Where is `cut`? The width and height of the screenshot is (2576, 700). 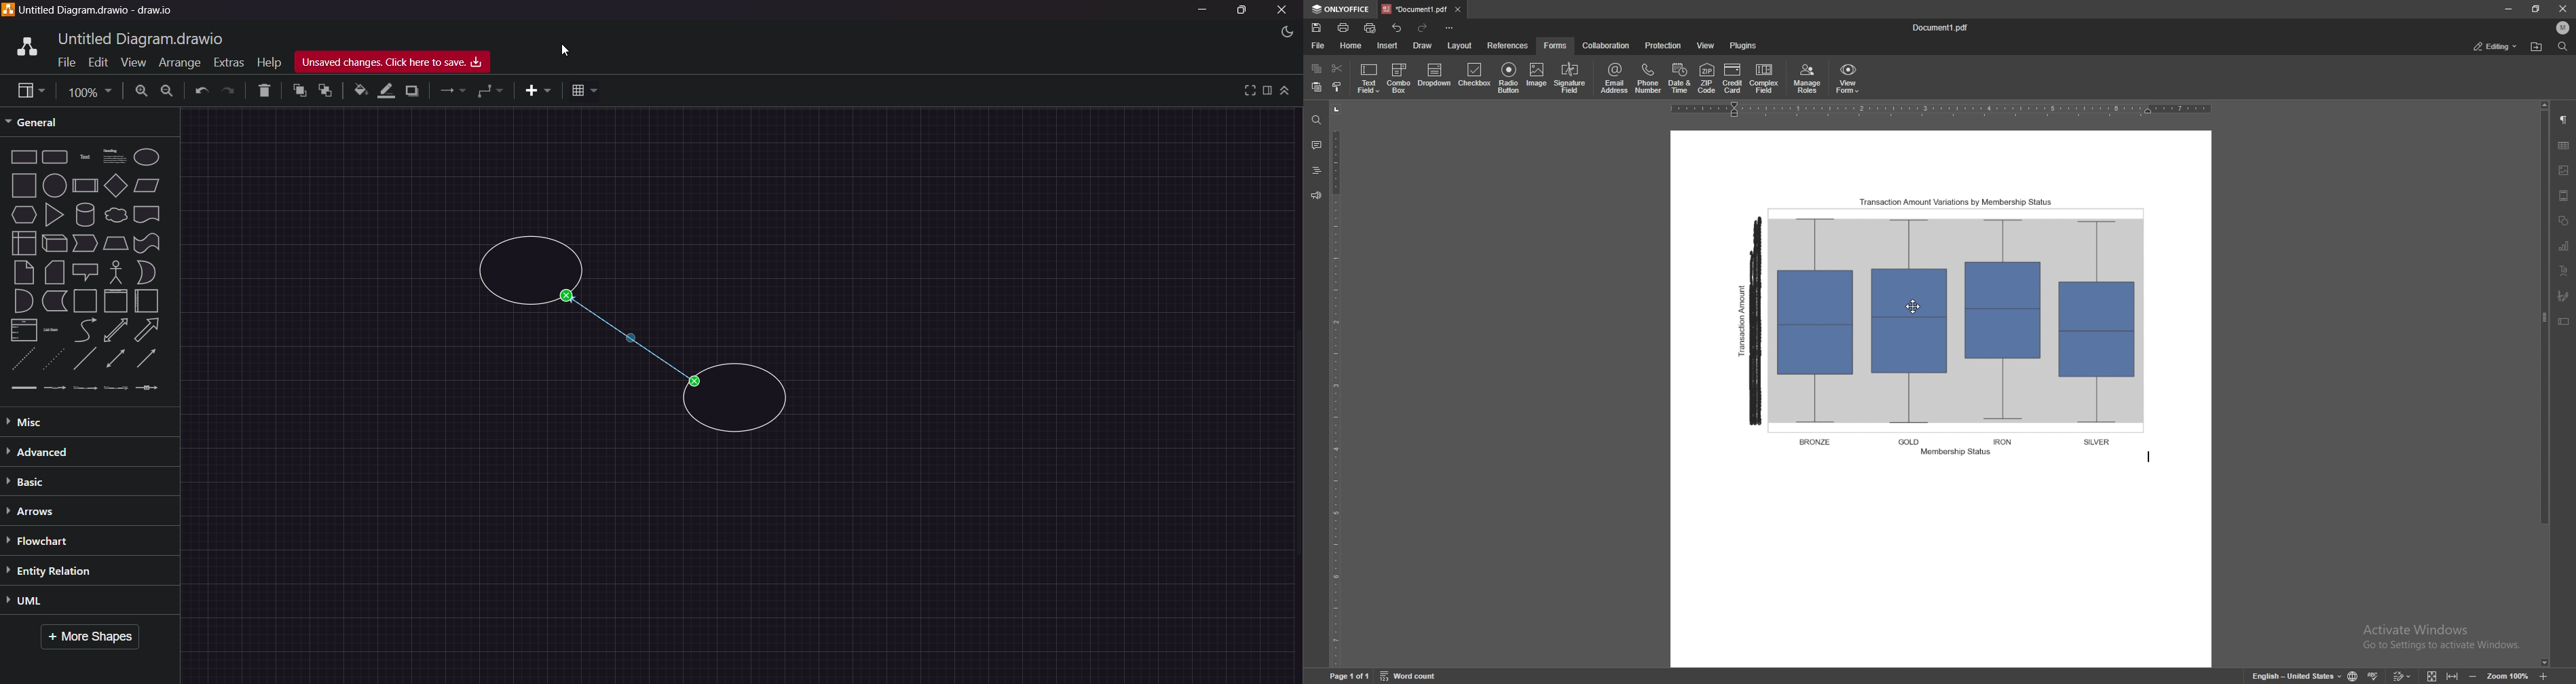
cut is located at coordinates (1337, 69).